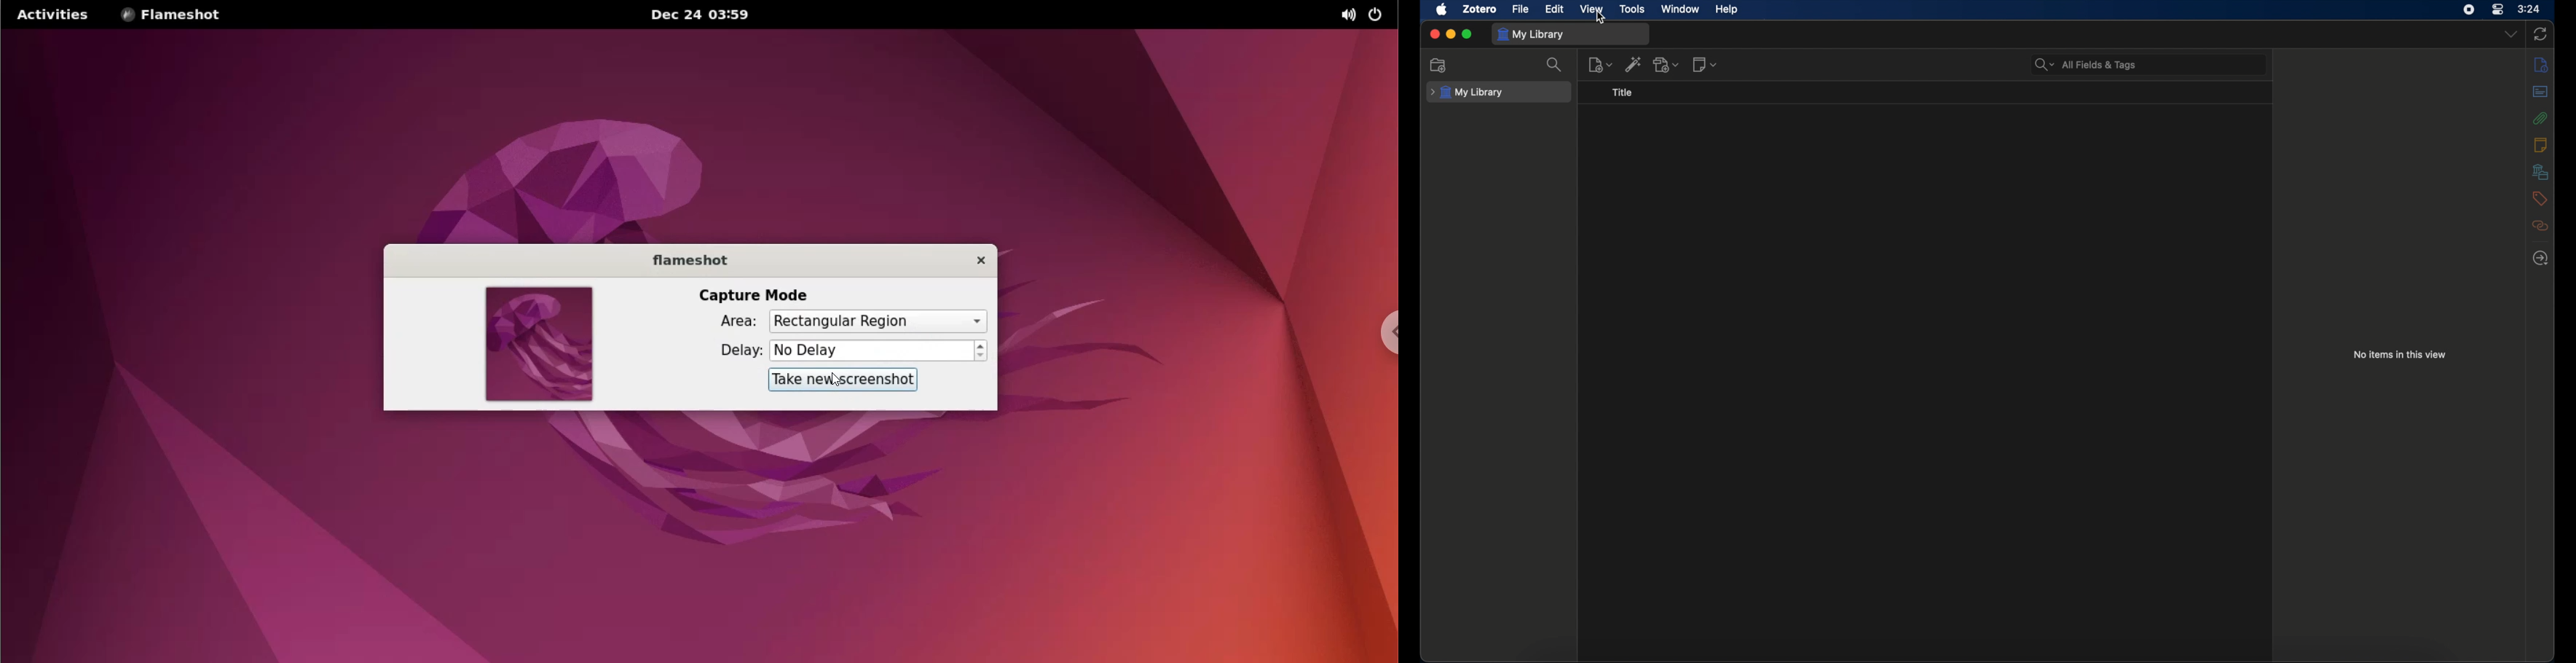 The height and width of the screenshot is (672, 2576). I want to click on abstract, so click(2541, 91).